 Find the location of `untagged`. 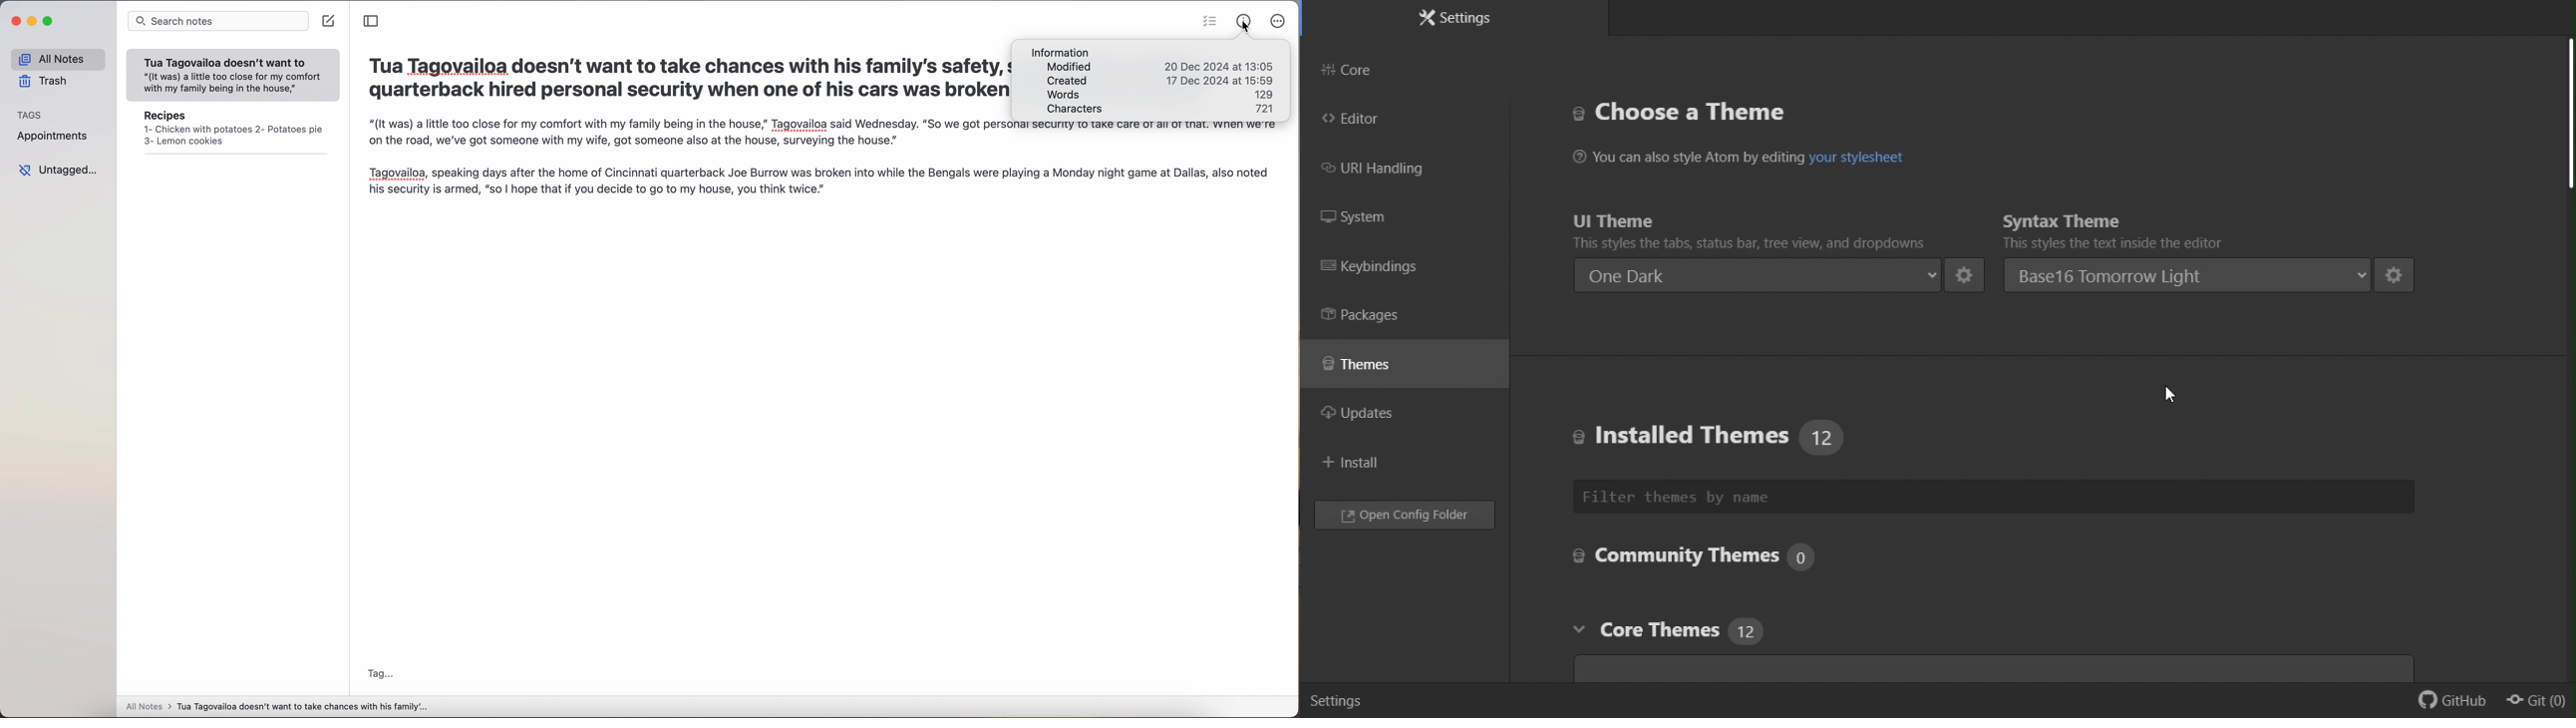

untagged is located at coordinates (58, 170).